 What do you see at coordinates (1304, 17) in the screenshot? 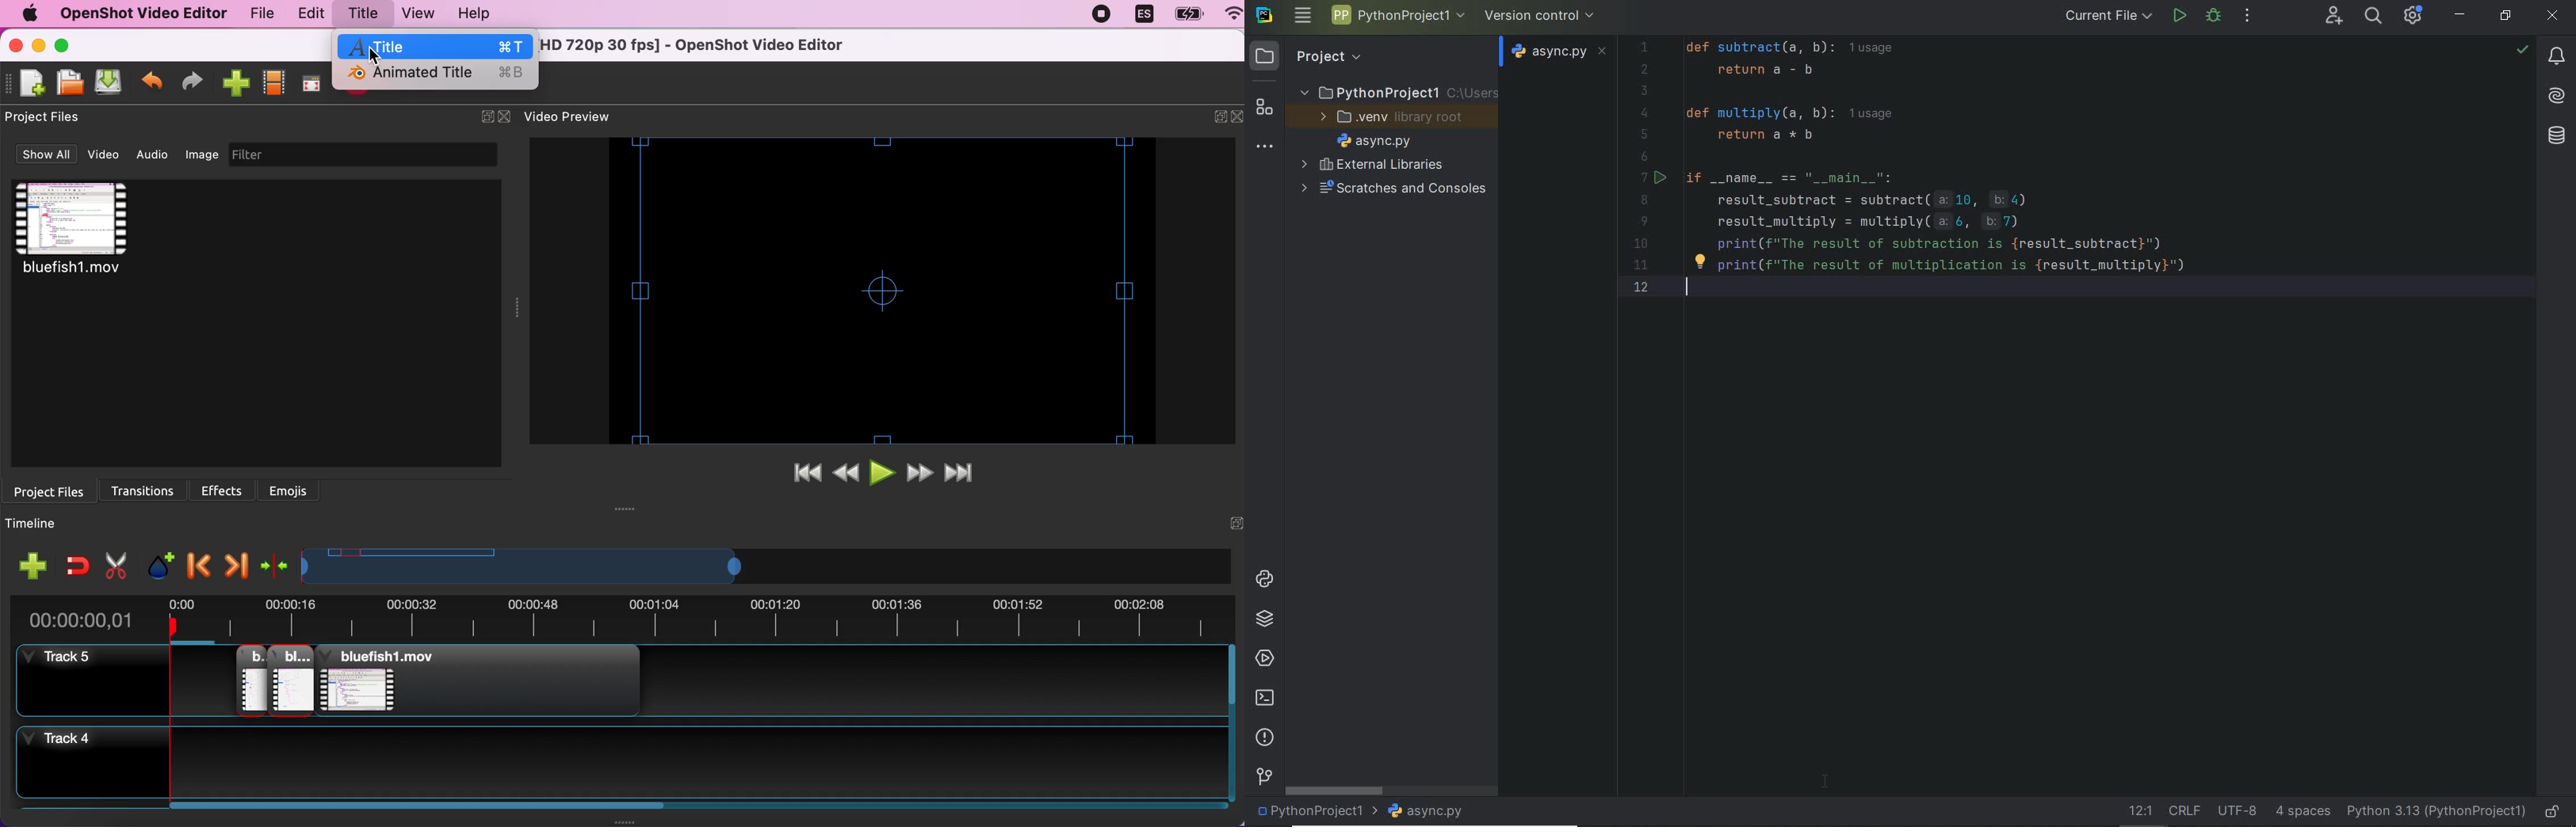
I see `main menu` at bounding box center [1304, 17].